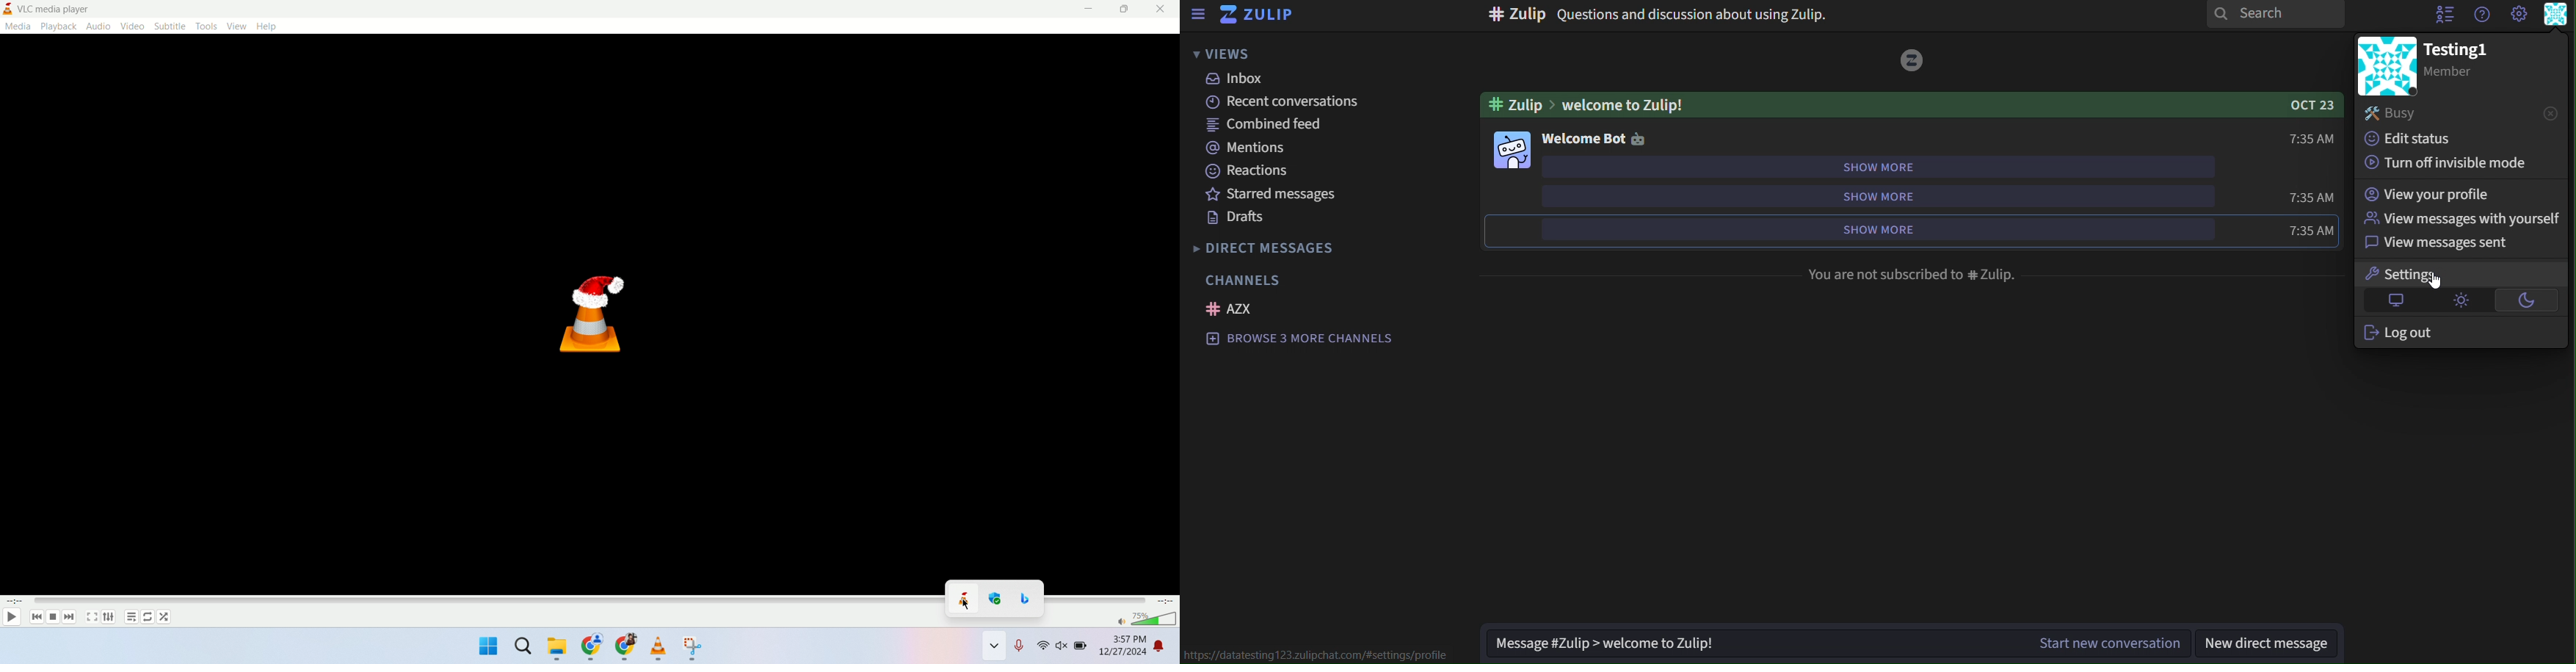  Describe the element at coordinates (2518, 15) in the screenshot. I see `setting` at that location.